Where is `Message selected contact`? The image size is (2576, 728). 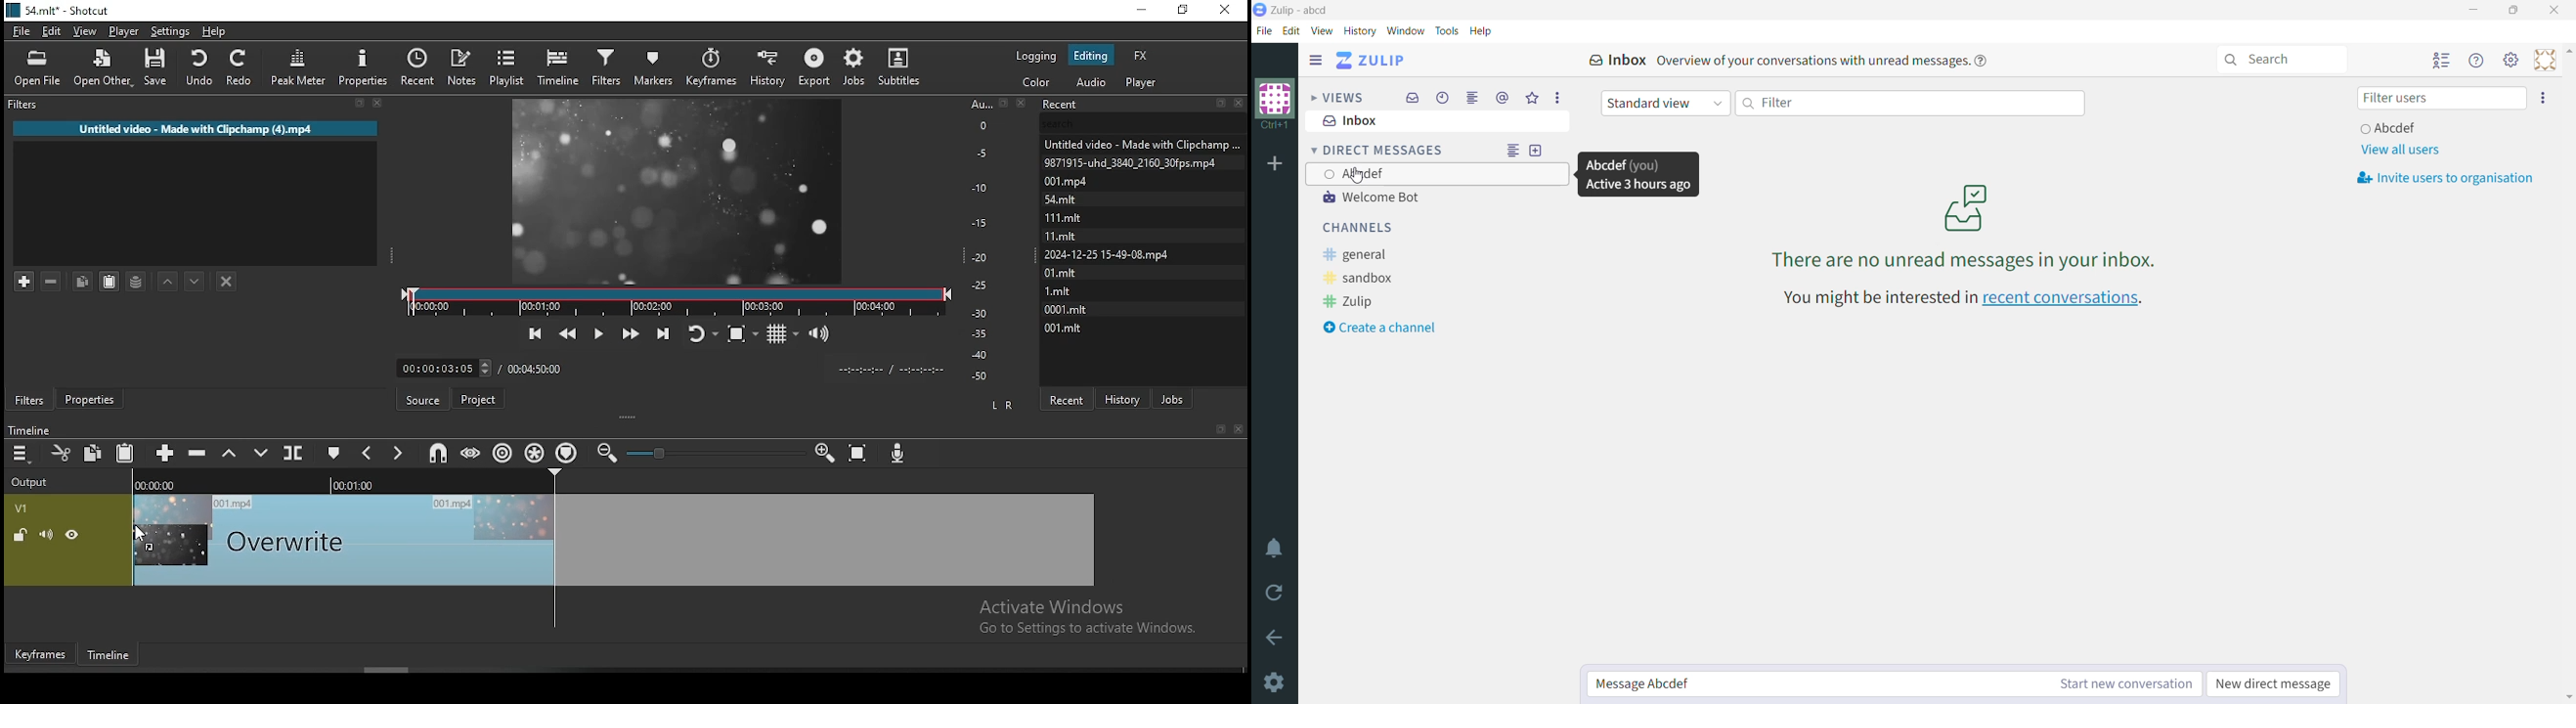
Message selected contact is located at coordinates (1812, 685).